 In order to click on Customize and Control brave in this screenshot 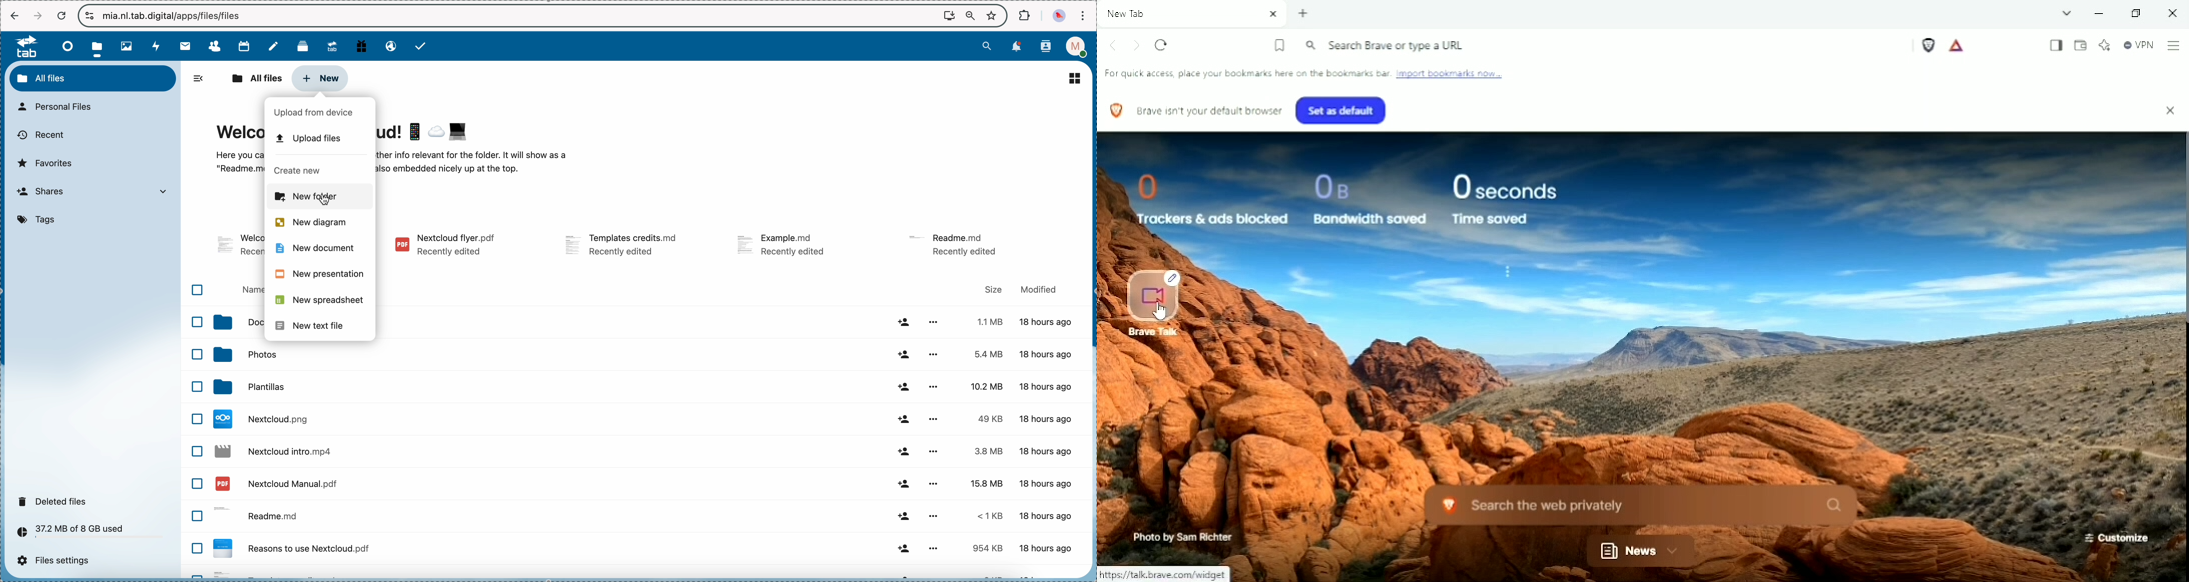, I will do `click(2175, 46)`.